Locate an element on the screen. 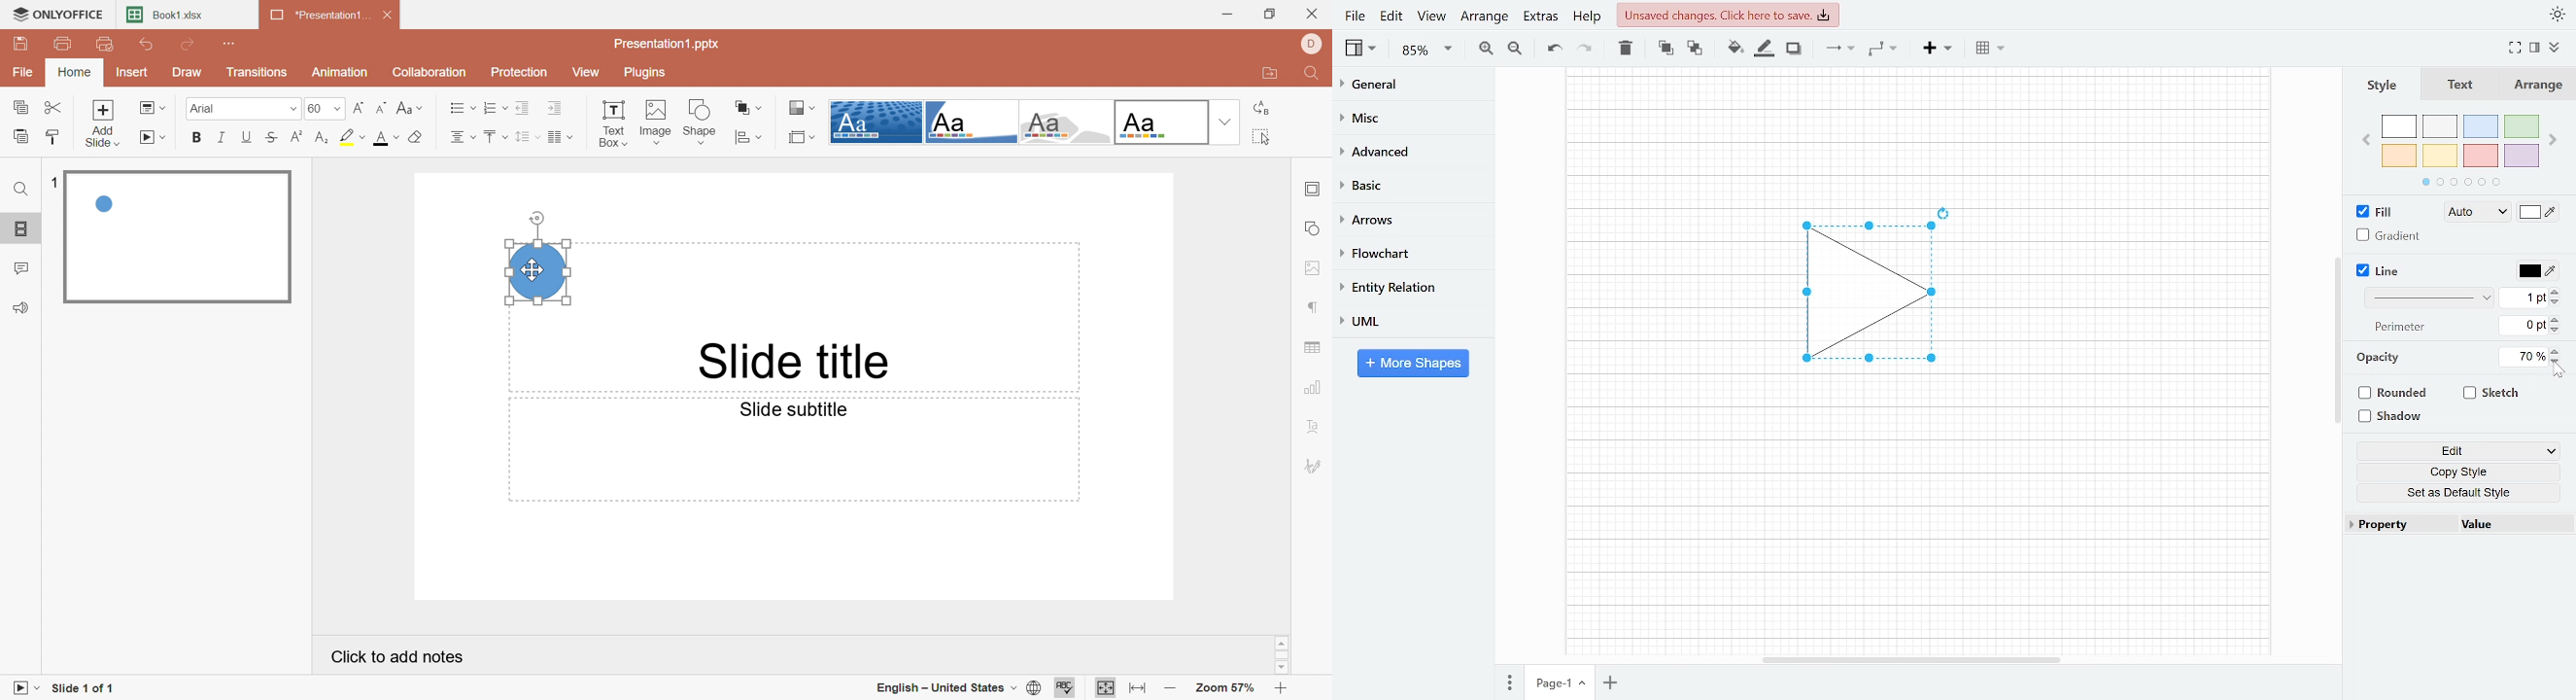 Image resolution: width=2576 pixels, height=700 pixels. Slide title is located at coordinates (796, 362).